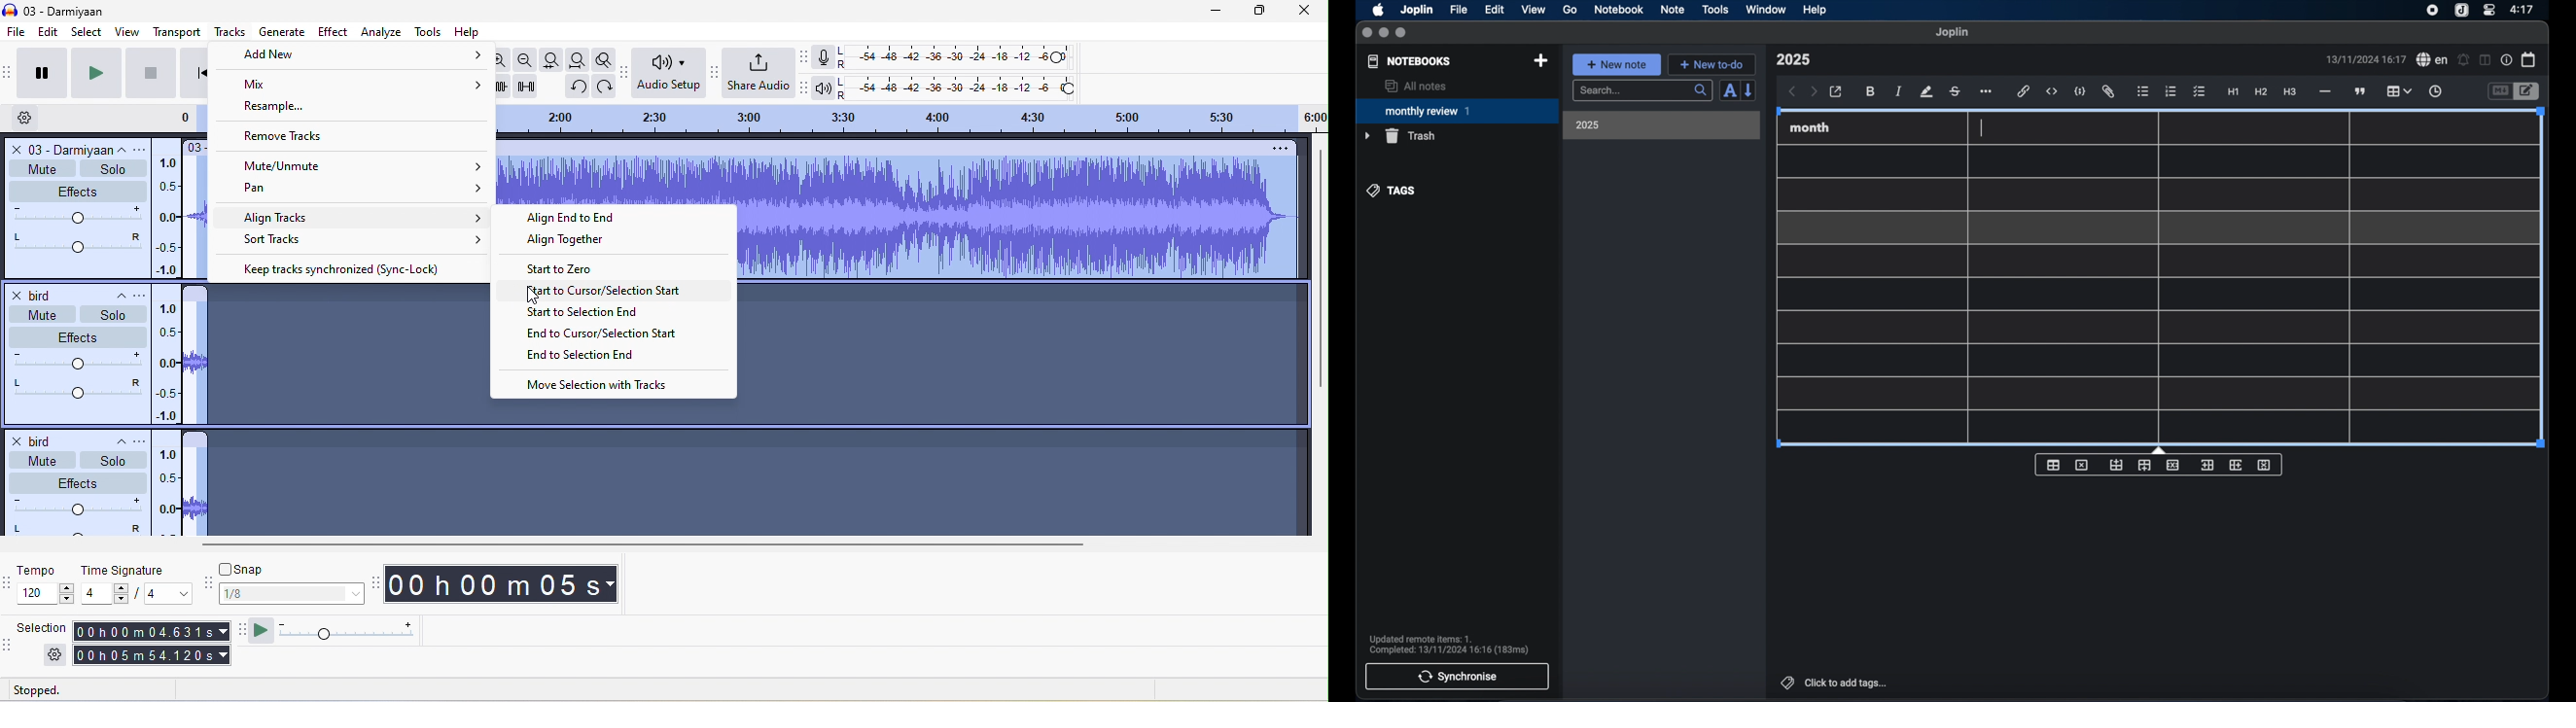 This screenshot has width=2576, height=728. I want to click on horizontal rule, so click(2324, 92).